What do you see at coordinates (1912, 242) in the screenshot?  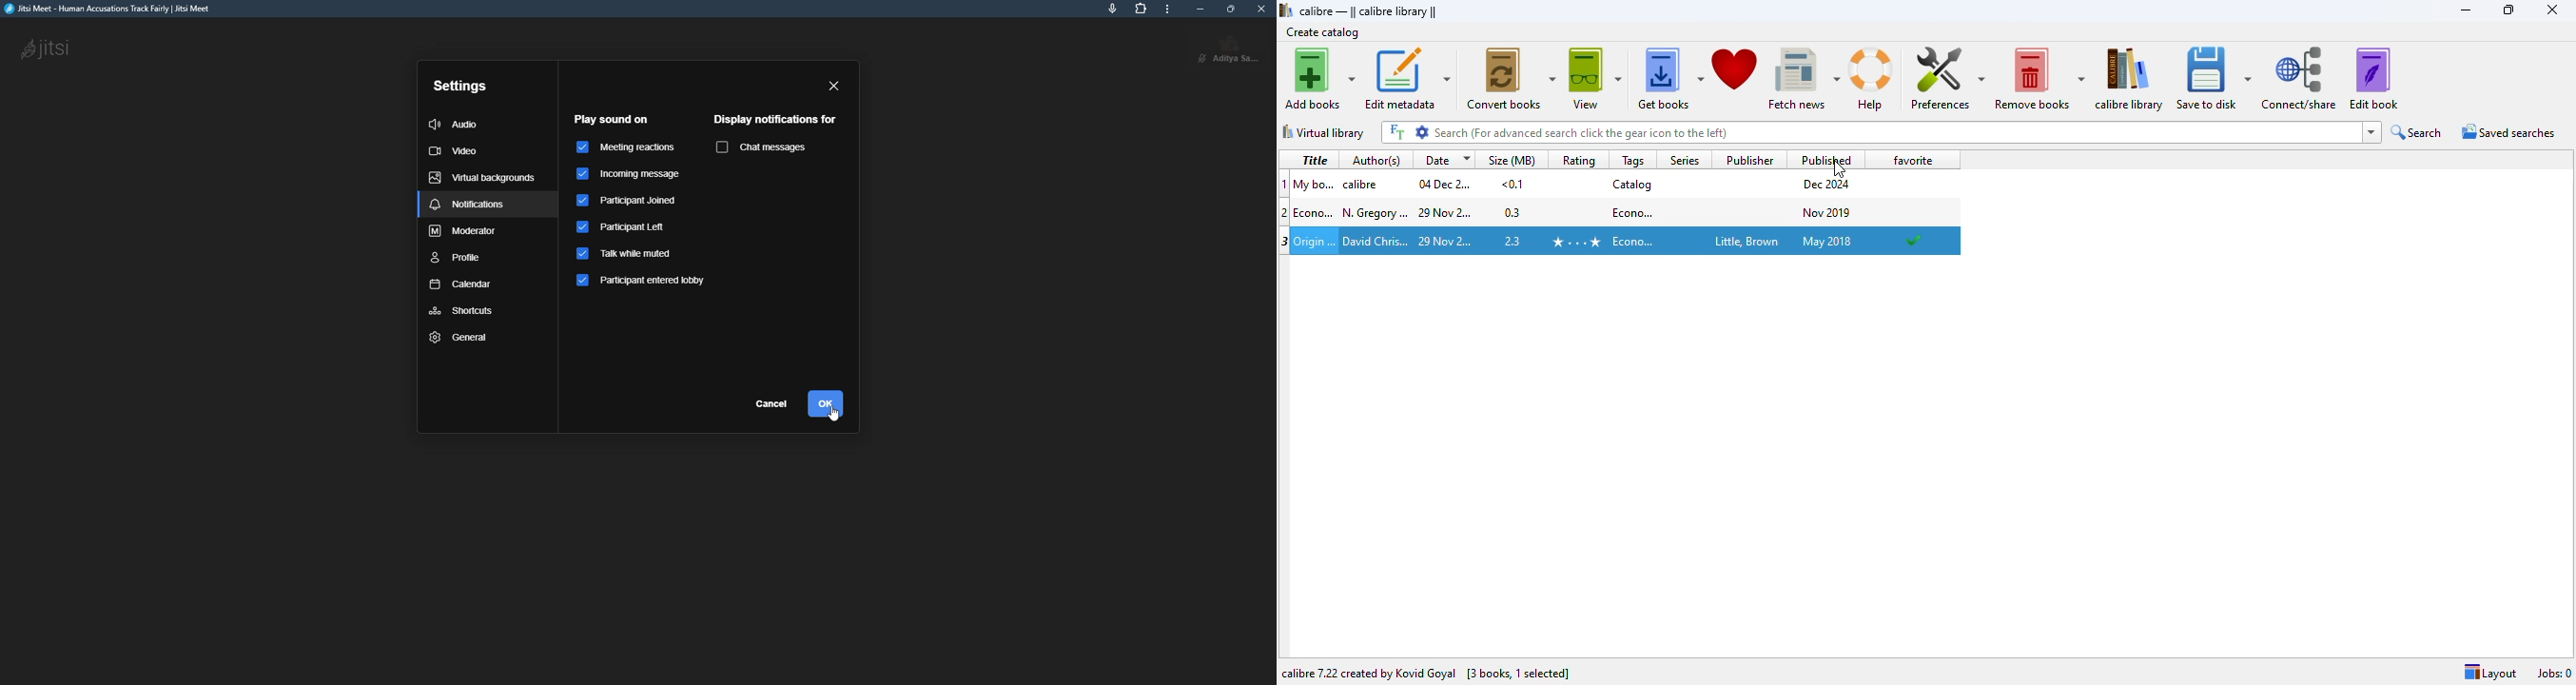 I see `added to favorites` at bounding box center [1912, 242].